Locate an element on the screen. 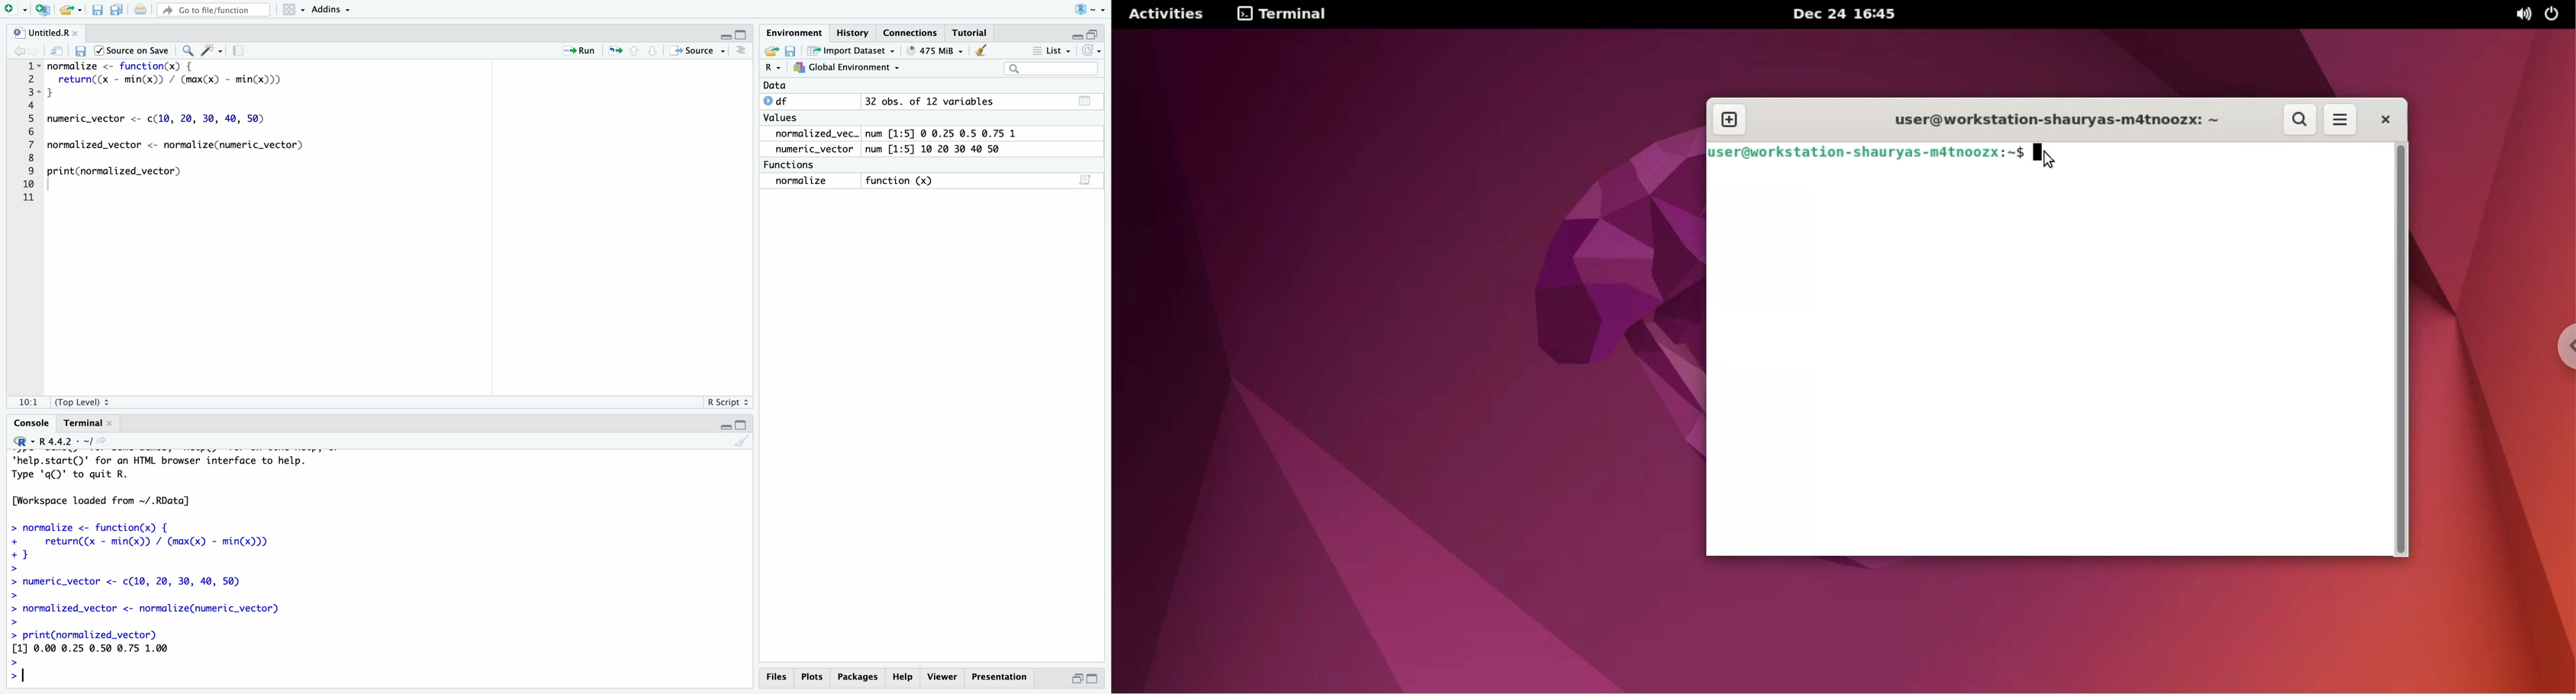  Data
O df 32 obs. of 12 variables
Values
normalized_vec.. num [1:5] © 0.25 0.5 0.75 1
numeric_vector num [1:5] 10 20 30 40 50
Functions
normalize function (x) is located at coordinates (894, 138).